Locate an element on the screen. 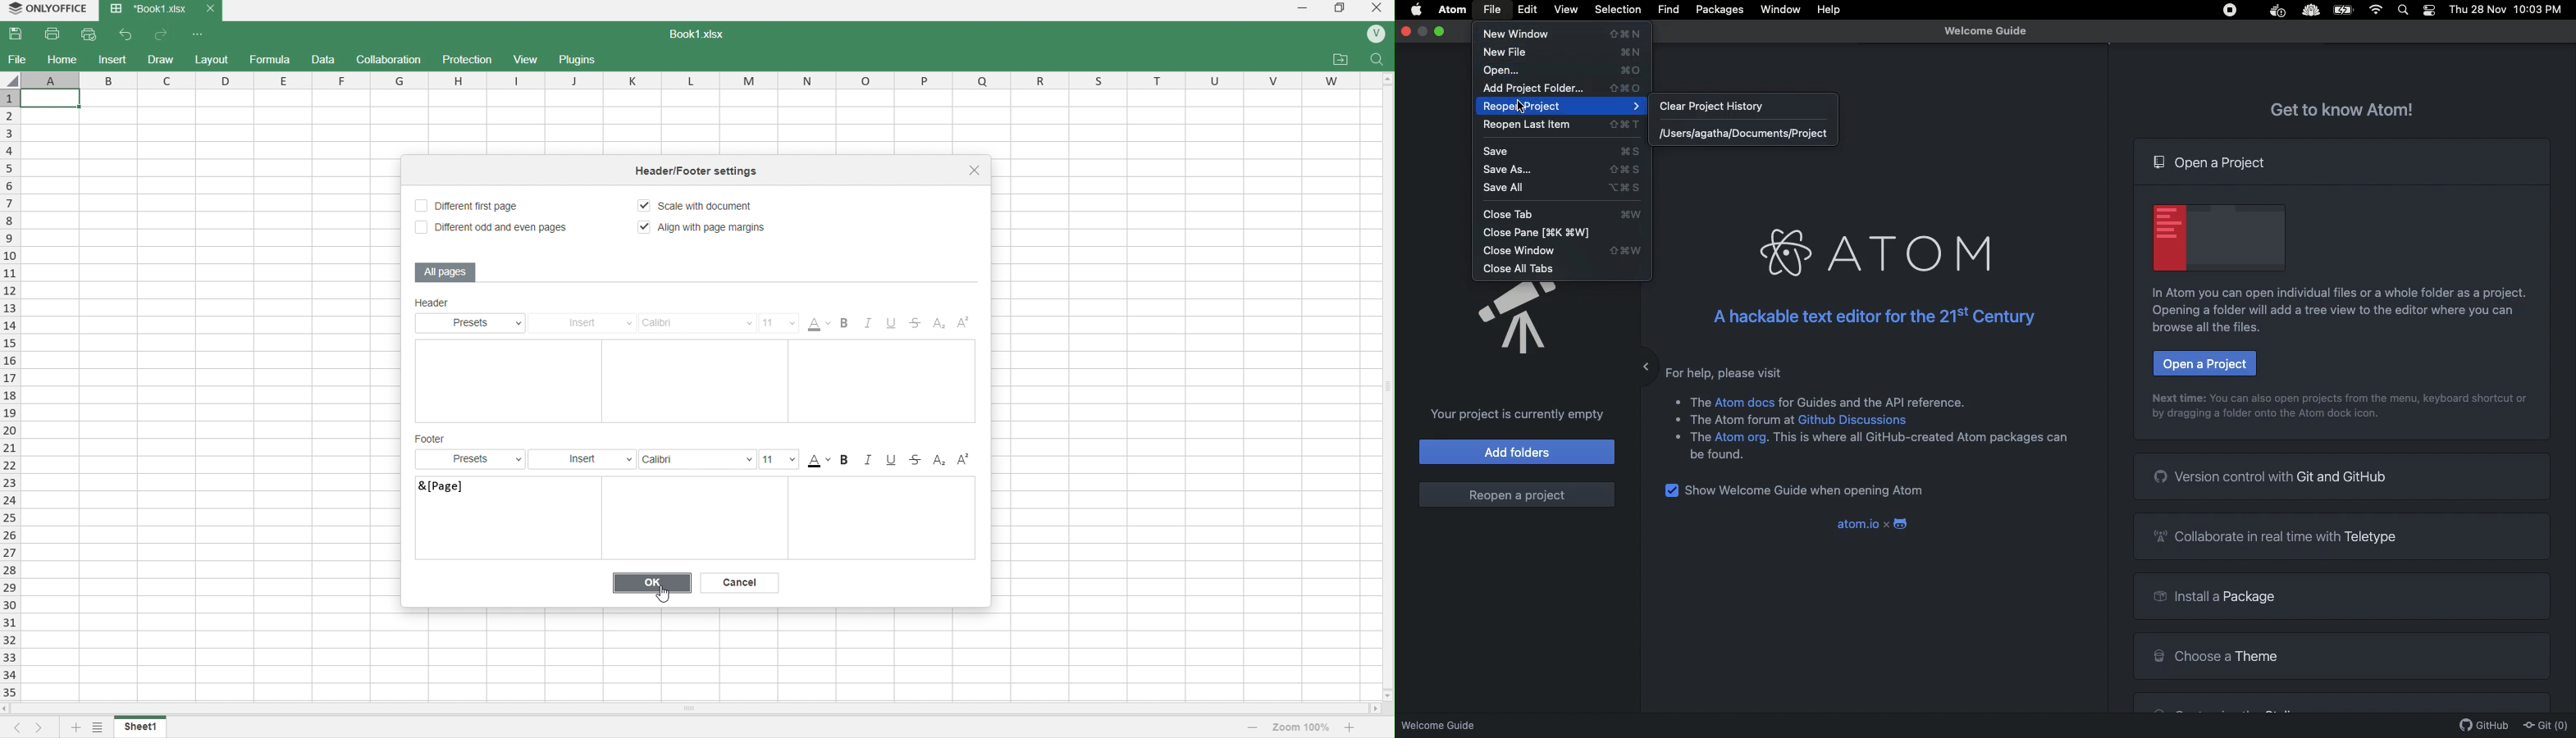  Your project is currently empty is located at coordinates (1513, 414).